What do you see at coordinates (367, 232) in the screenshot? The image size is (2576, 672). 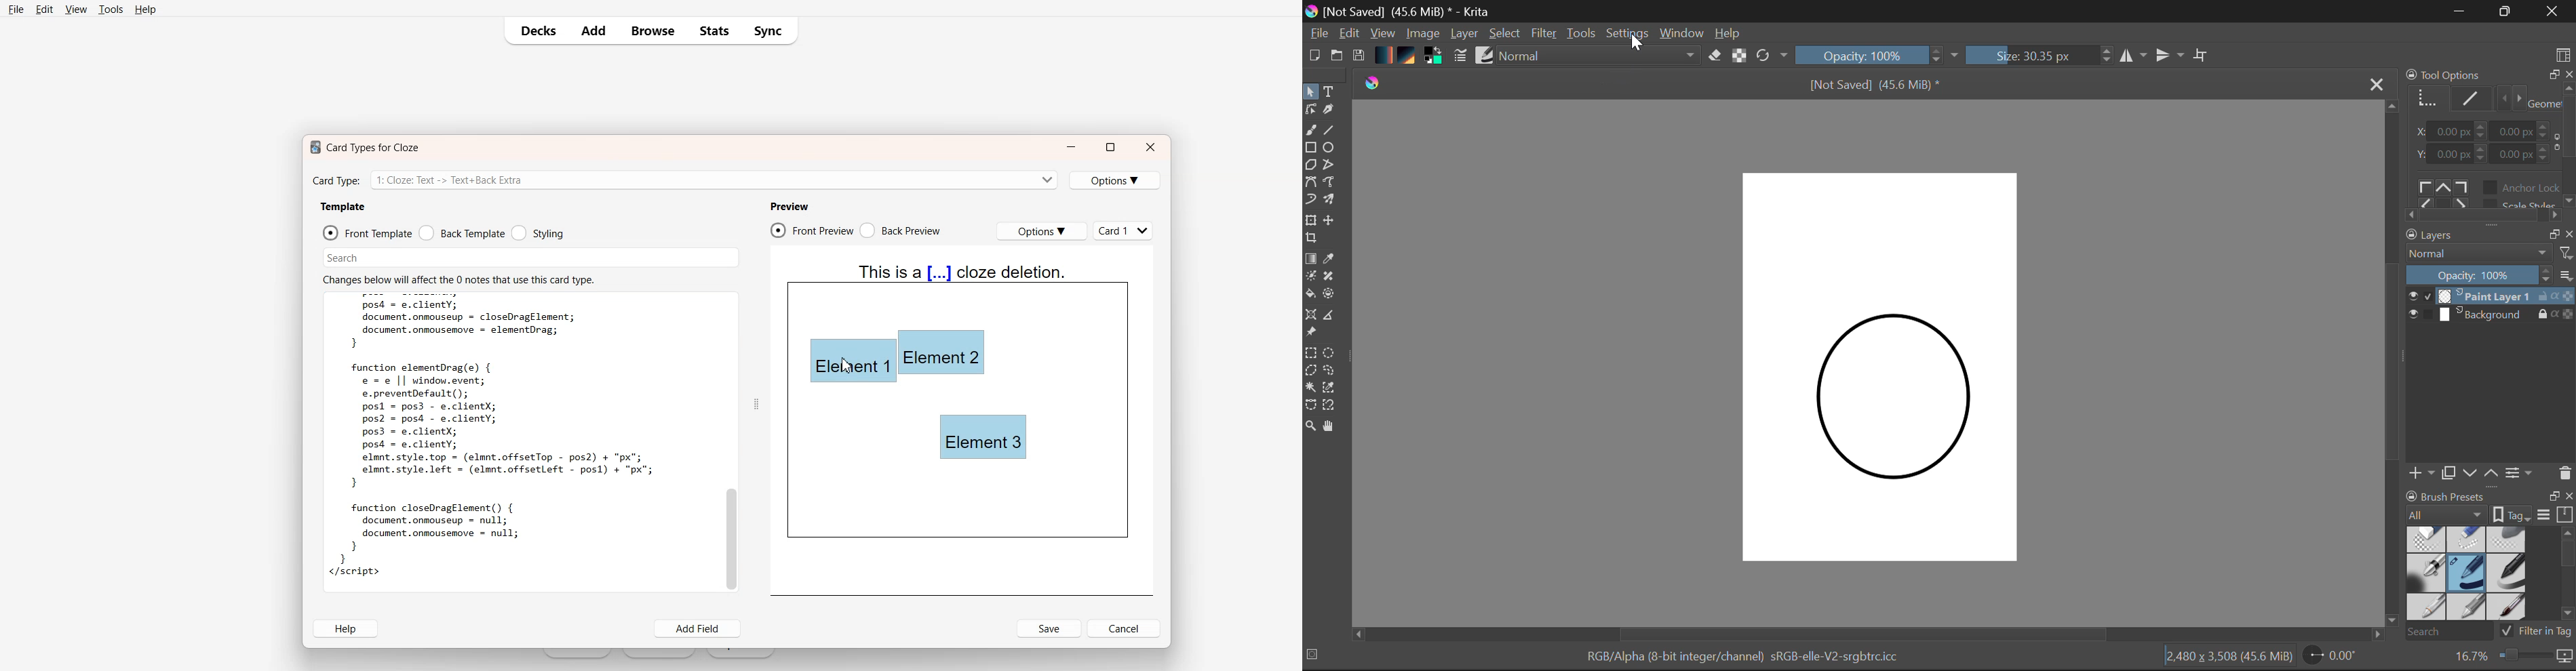 I see `Front Template` at bounding box center [367, 232].